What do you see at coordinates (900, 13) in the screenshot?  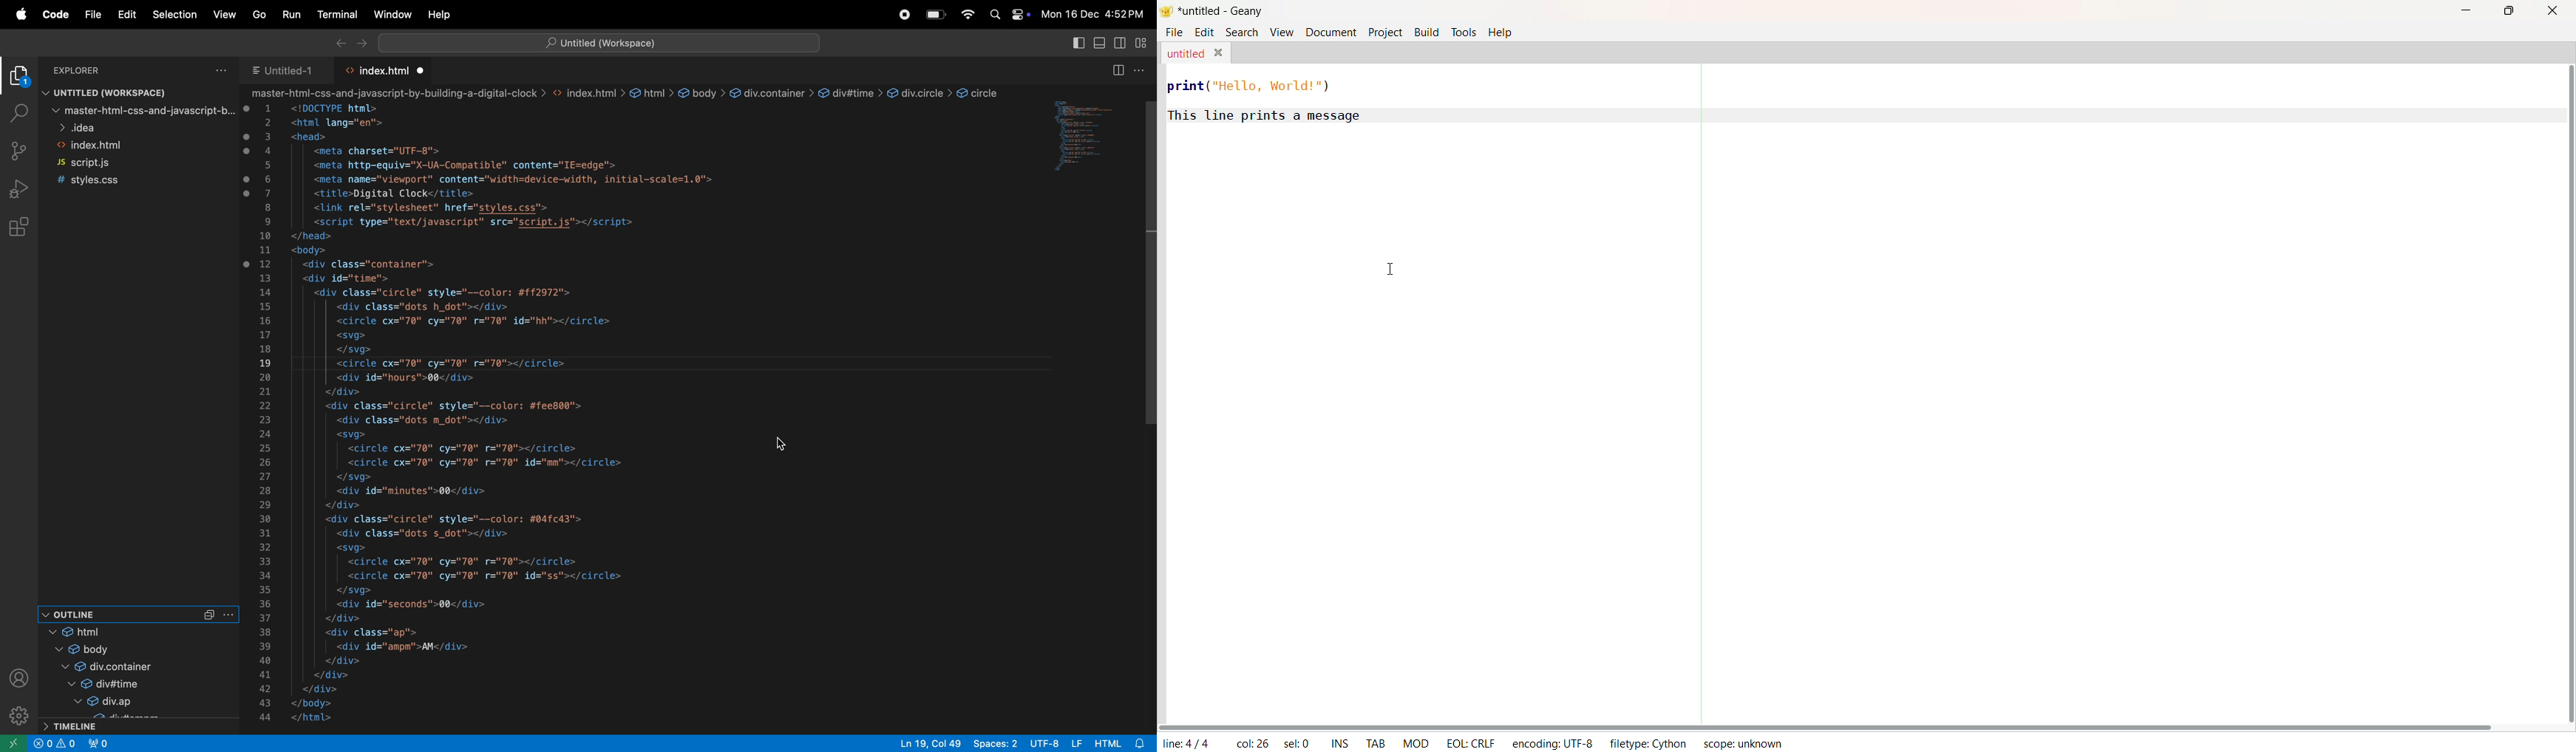 I see `chatgpt` at bounding box center [900, 13].